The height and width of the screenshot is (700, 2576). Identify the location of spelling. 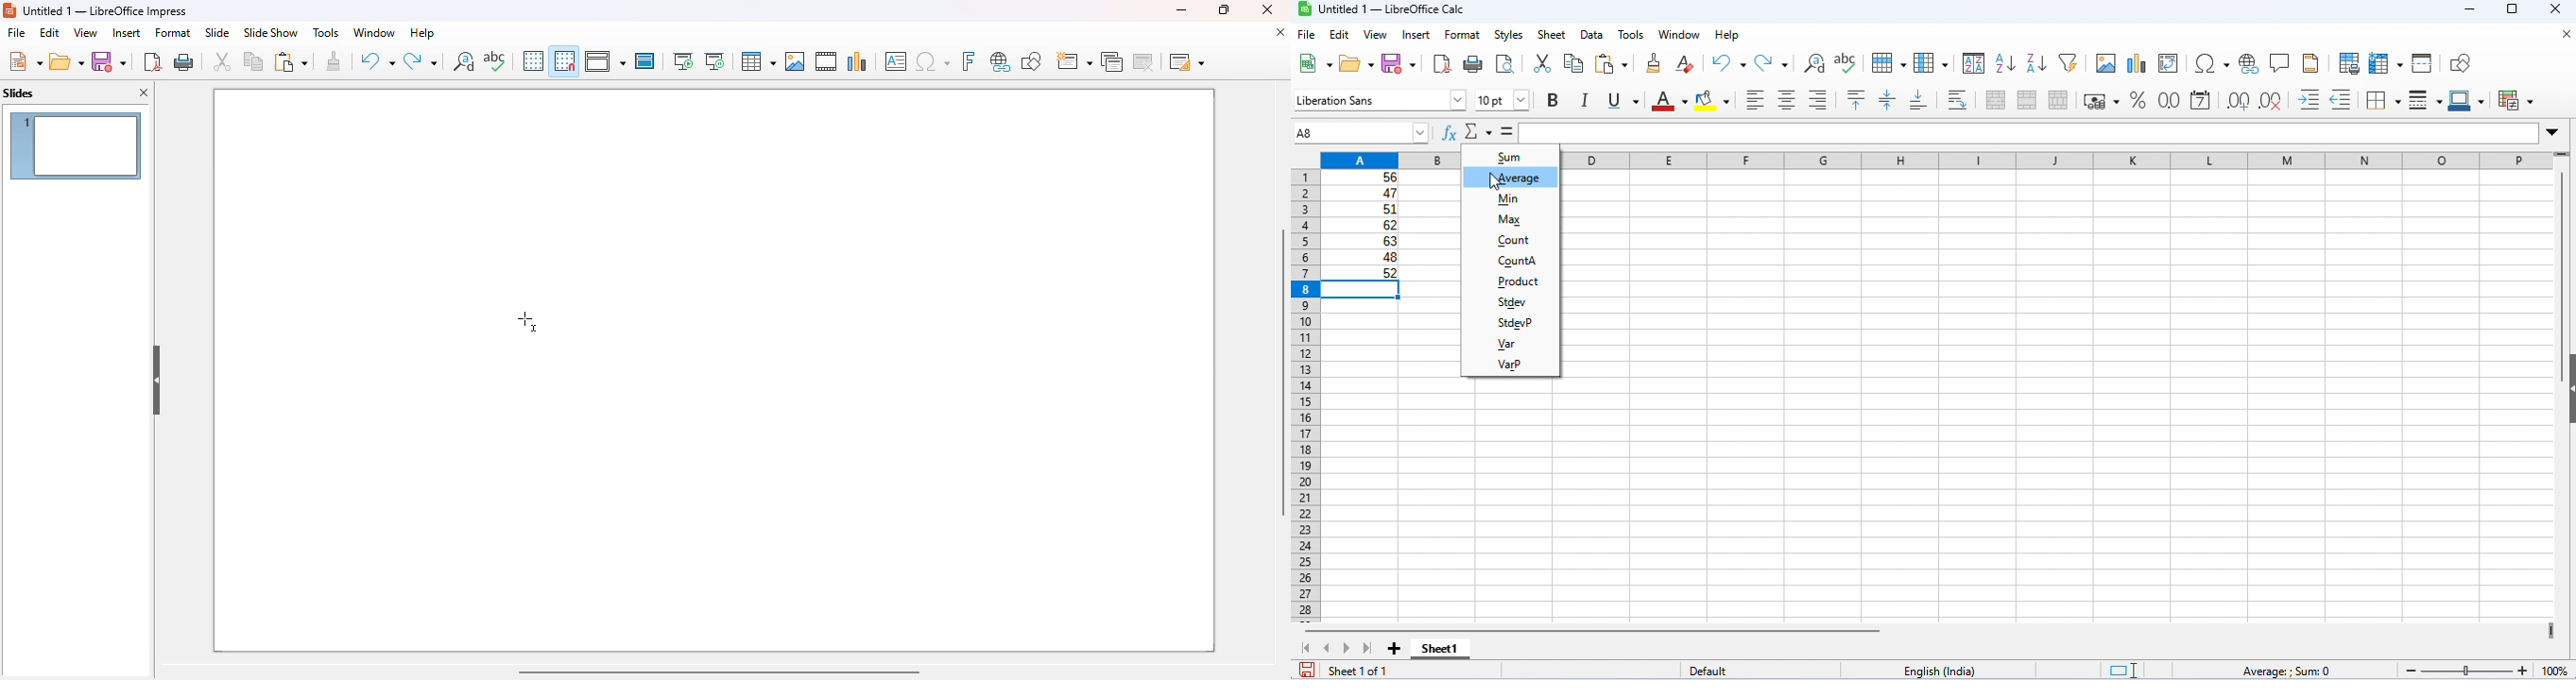
(1847, 62).